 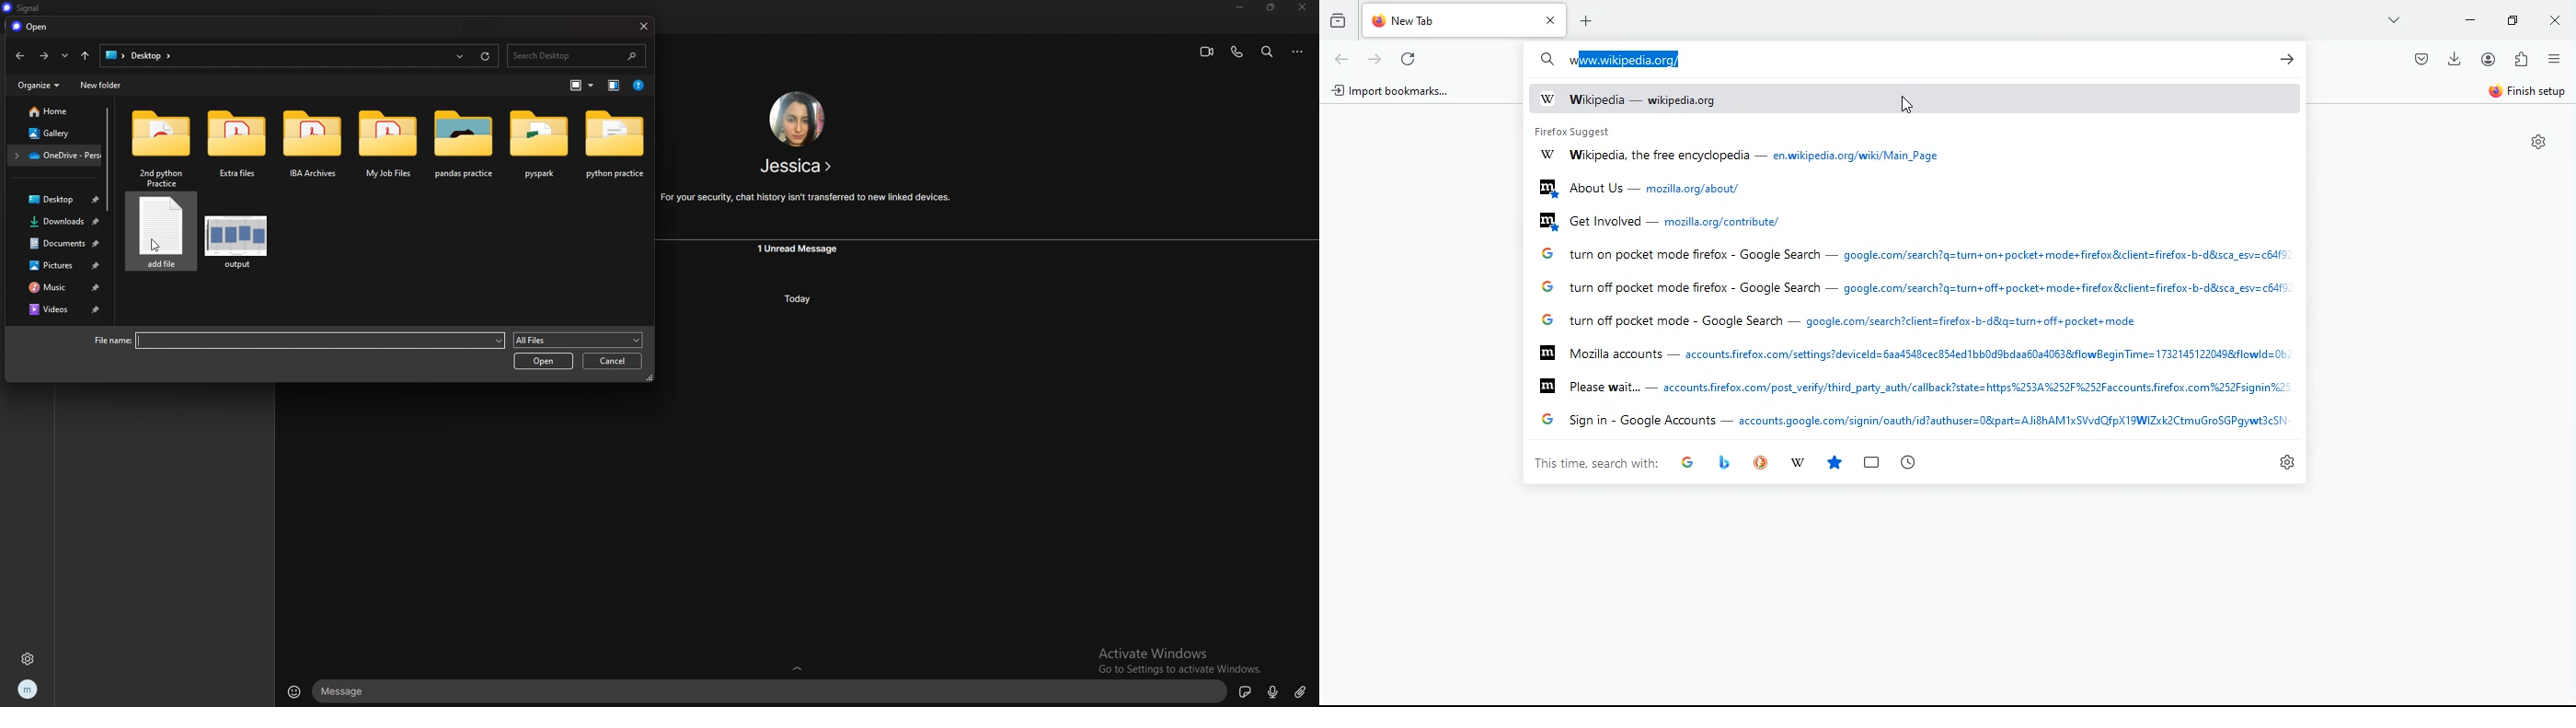 I want to click on close, so click(x=1300, y=8).